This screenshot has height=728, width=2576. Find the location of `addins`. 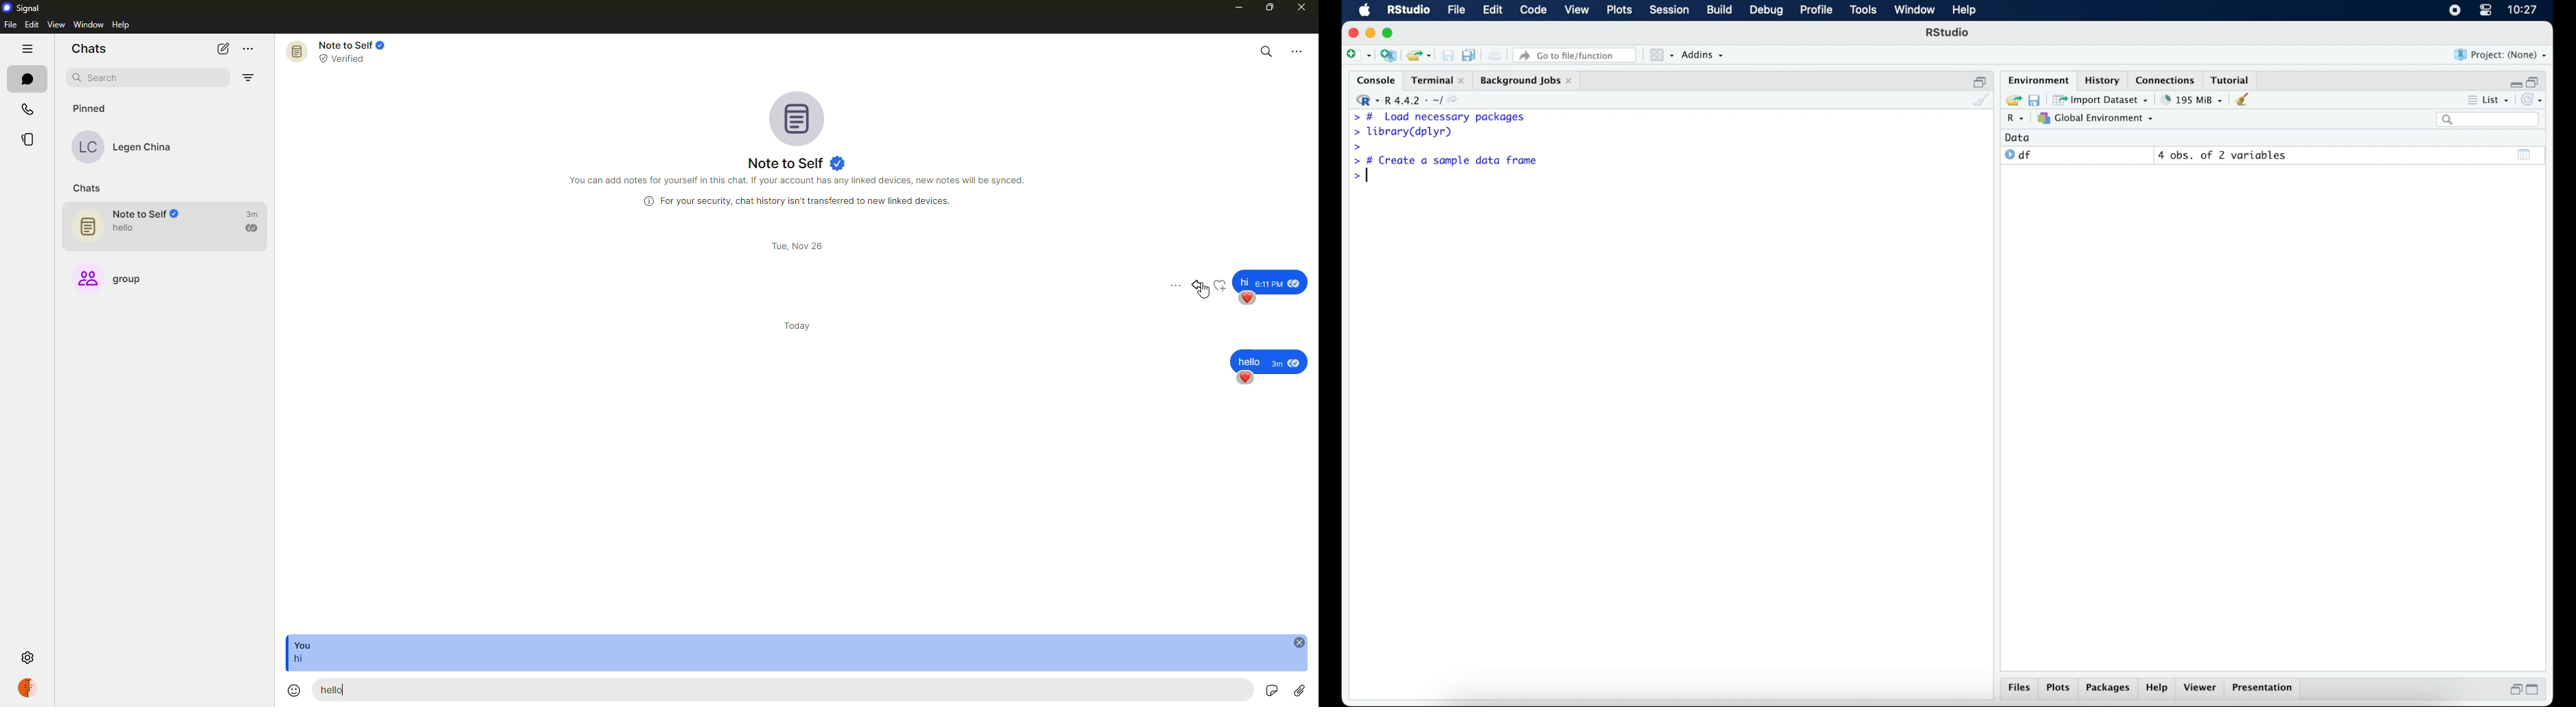

addins is located at coordinates (1703, 56).